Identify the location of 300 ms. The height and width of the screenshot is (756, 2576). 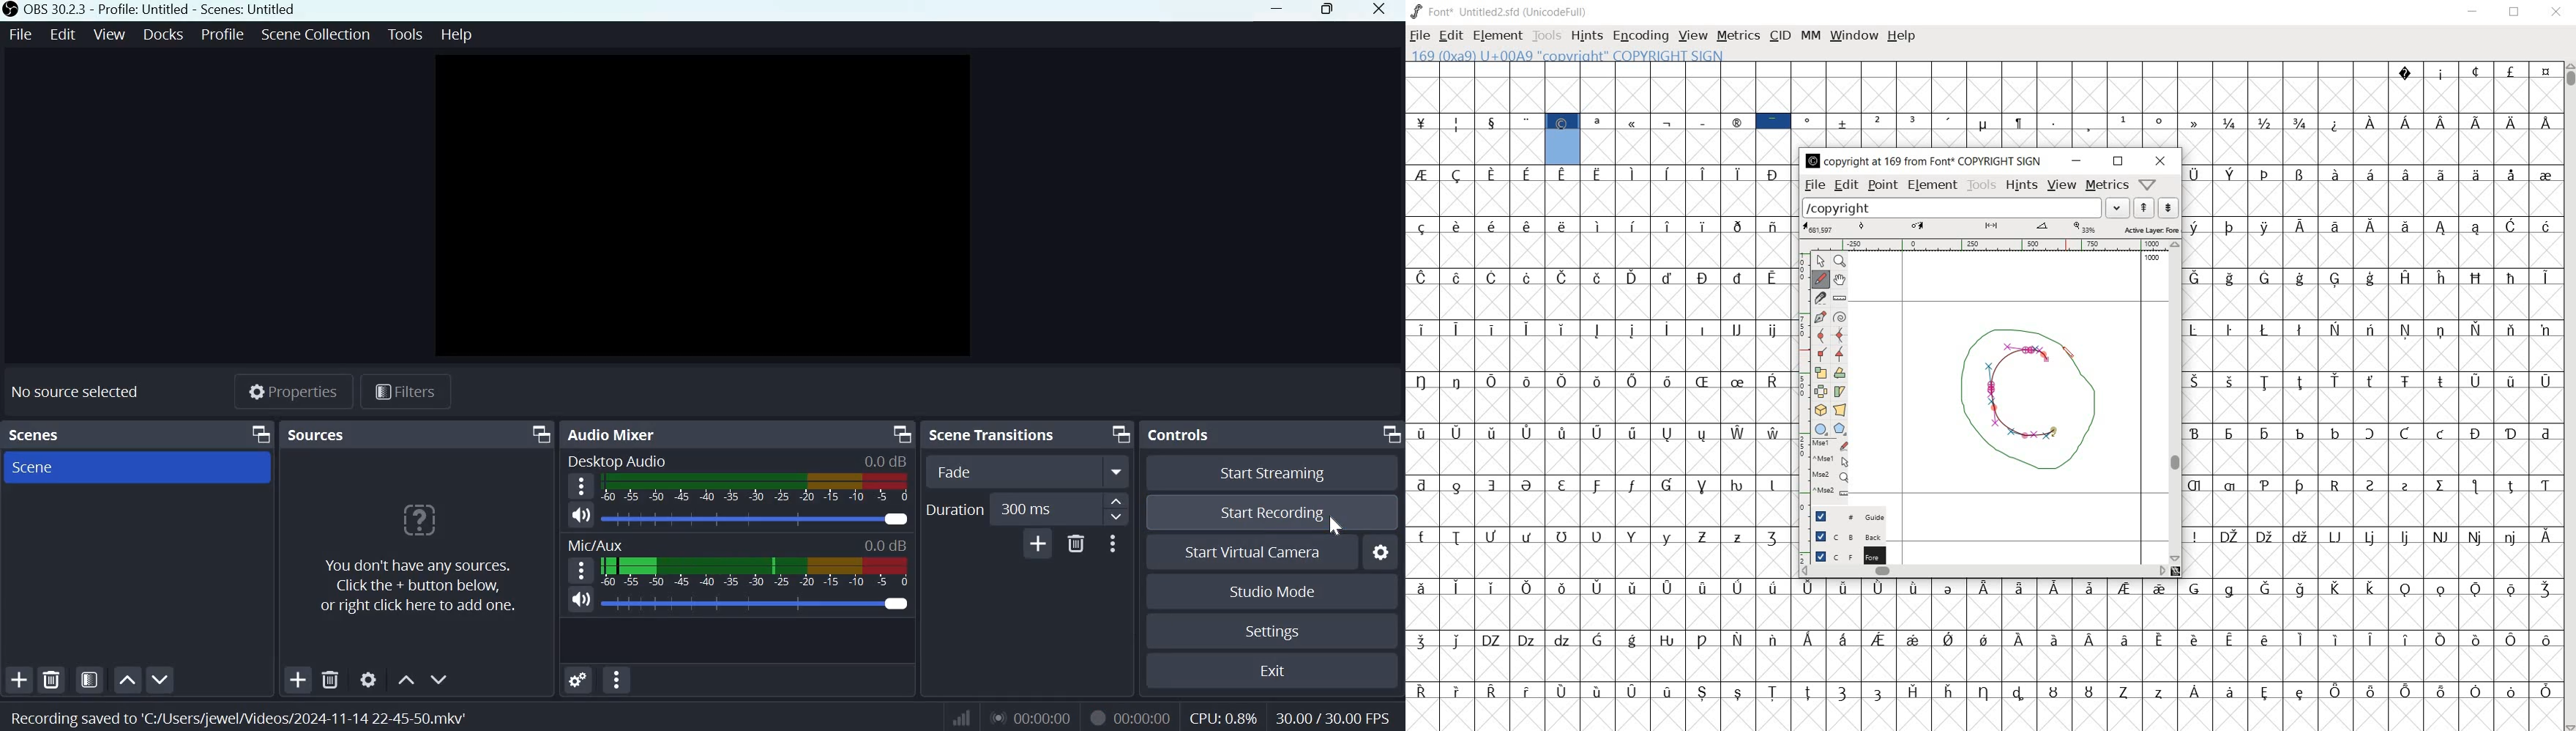
(1048, 508).